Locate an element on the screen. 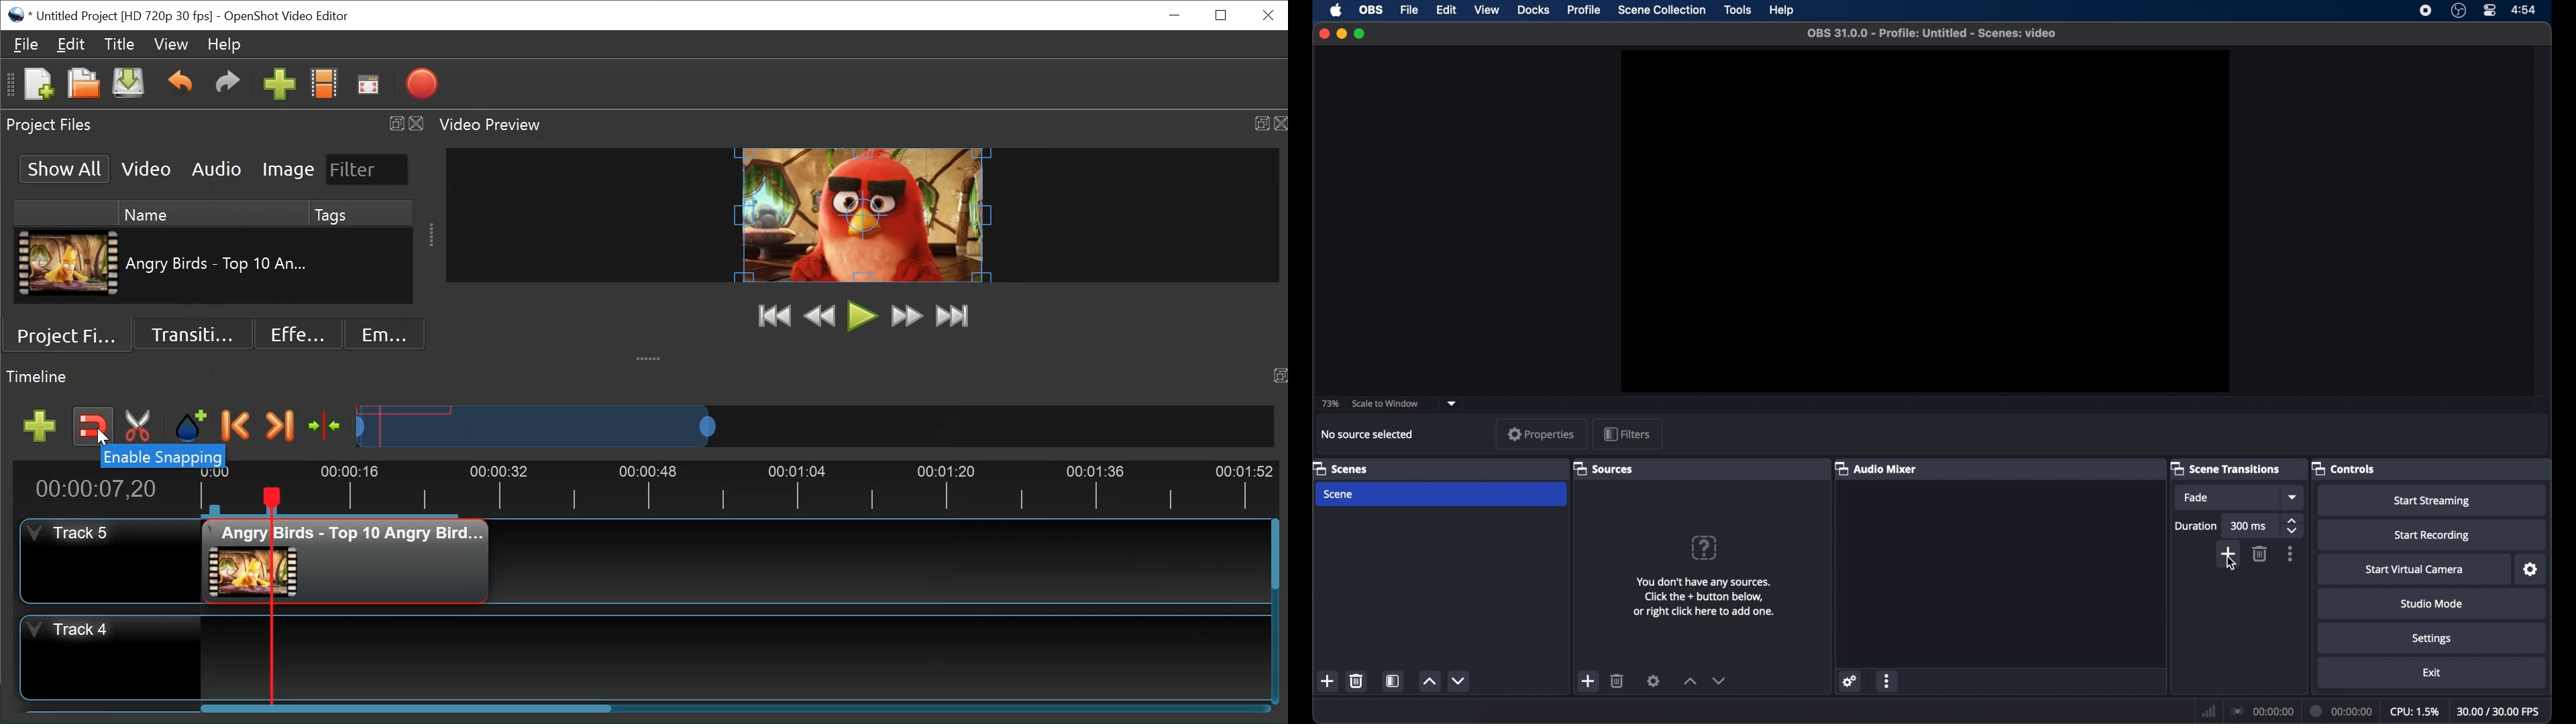 The height and width of the screenshot is (728, 2576). add is located at coordinates (1327, 680).